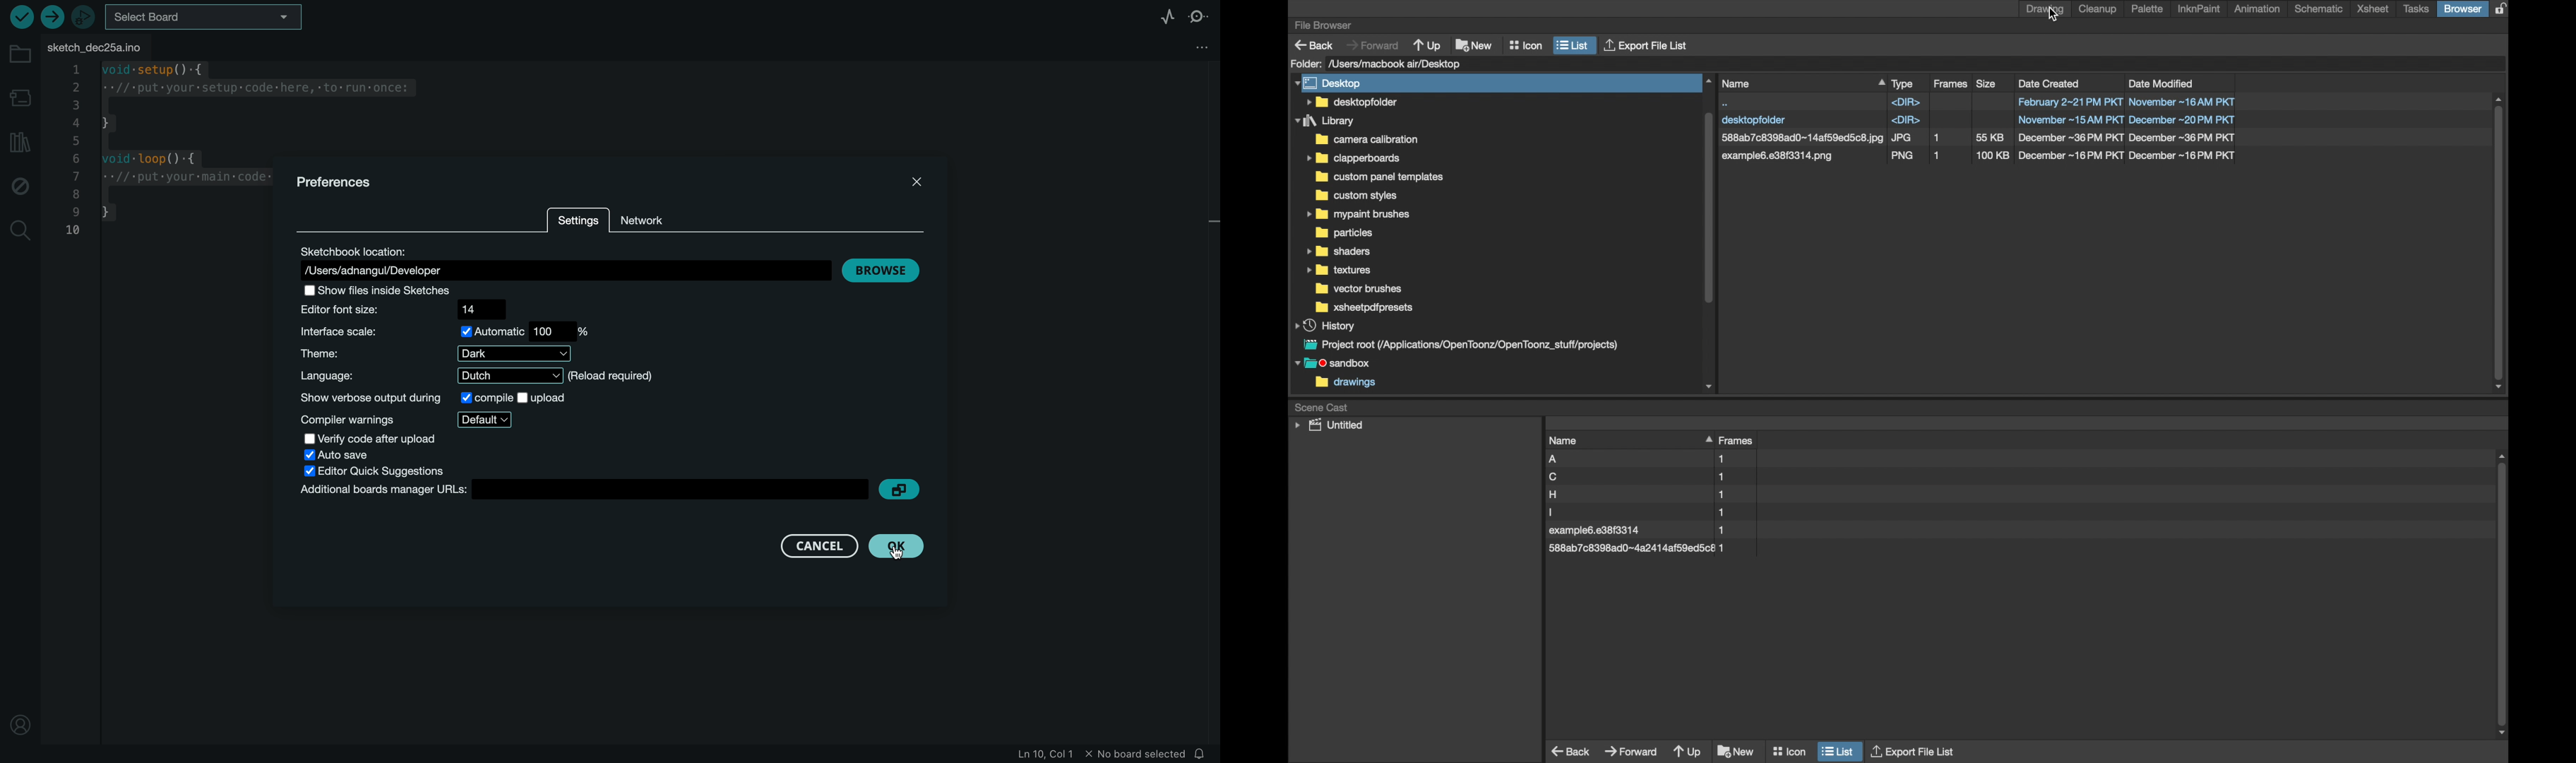 The width and height of the screenshot is (2576, 784). What do you see at coordinates (1351, 102) in the screenshot?
I see `folder` at bounding box center [1351, 102].